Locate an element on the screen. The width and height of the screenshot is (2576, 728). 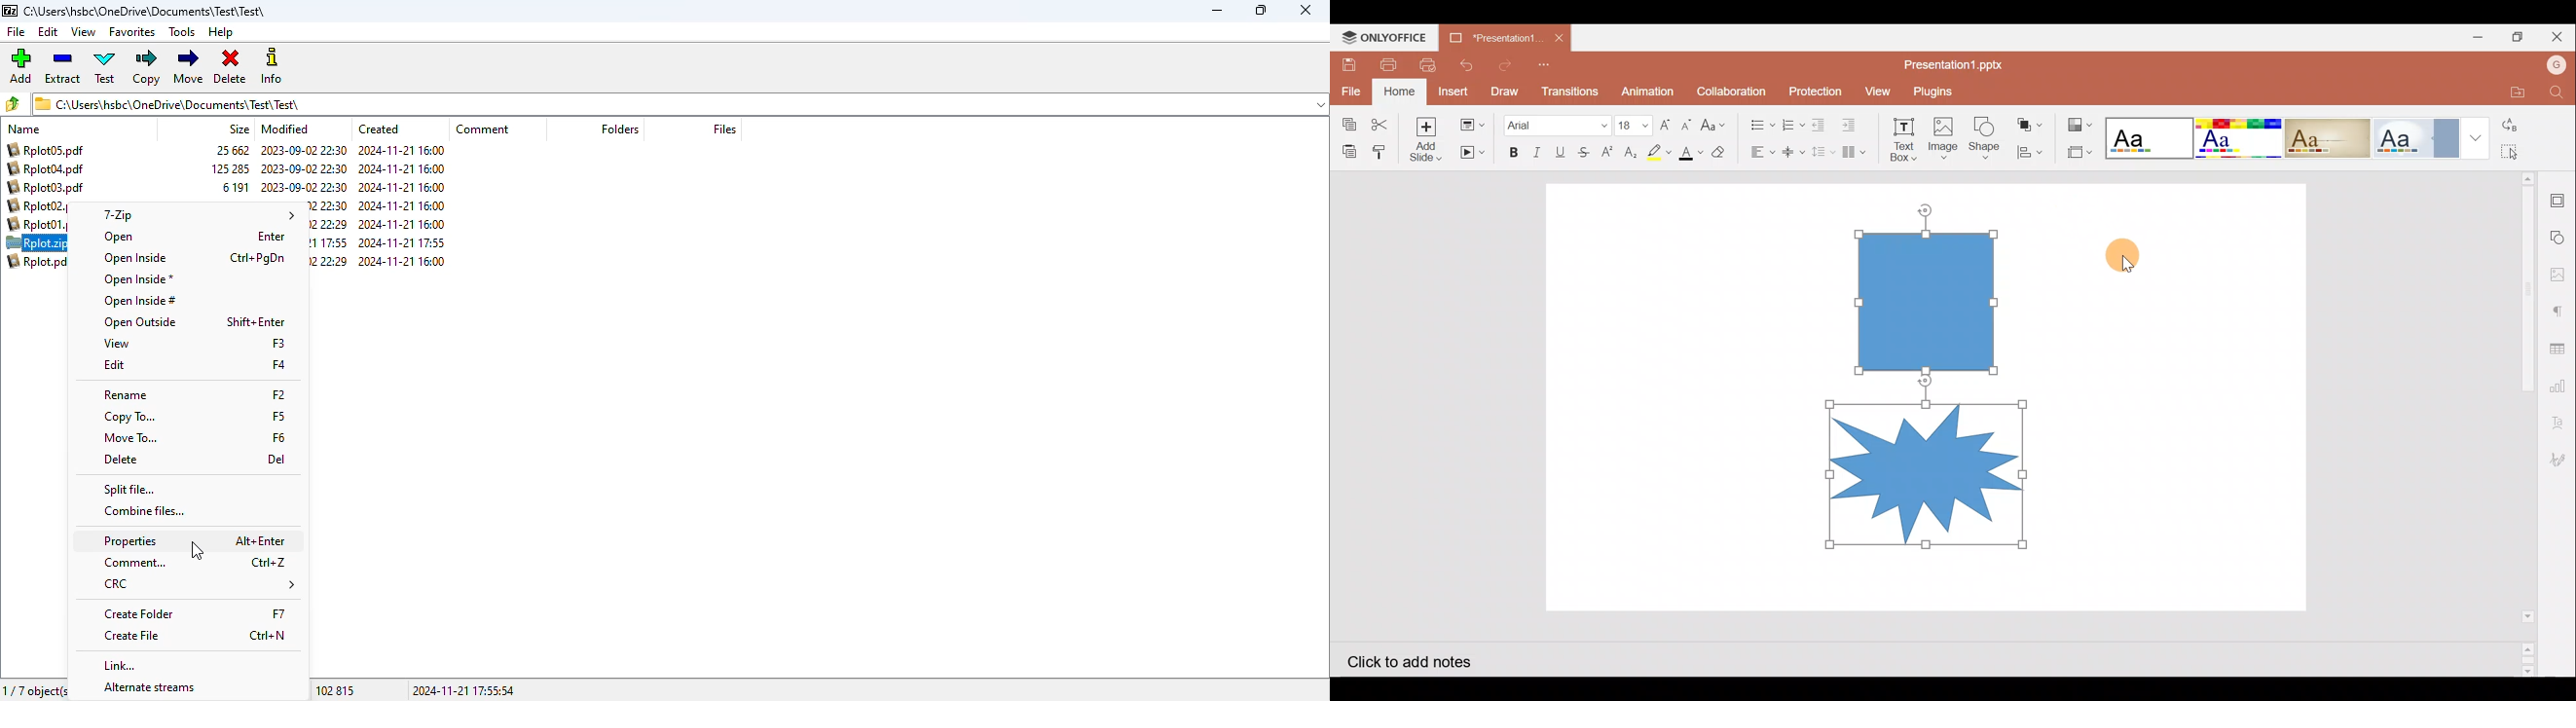
Undo is located at coordinates (1465, 65).